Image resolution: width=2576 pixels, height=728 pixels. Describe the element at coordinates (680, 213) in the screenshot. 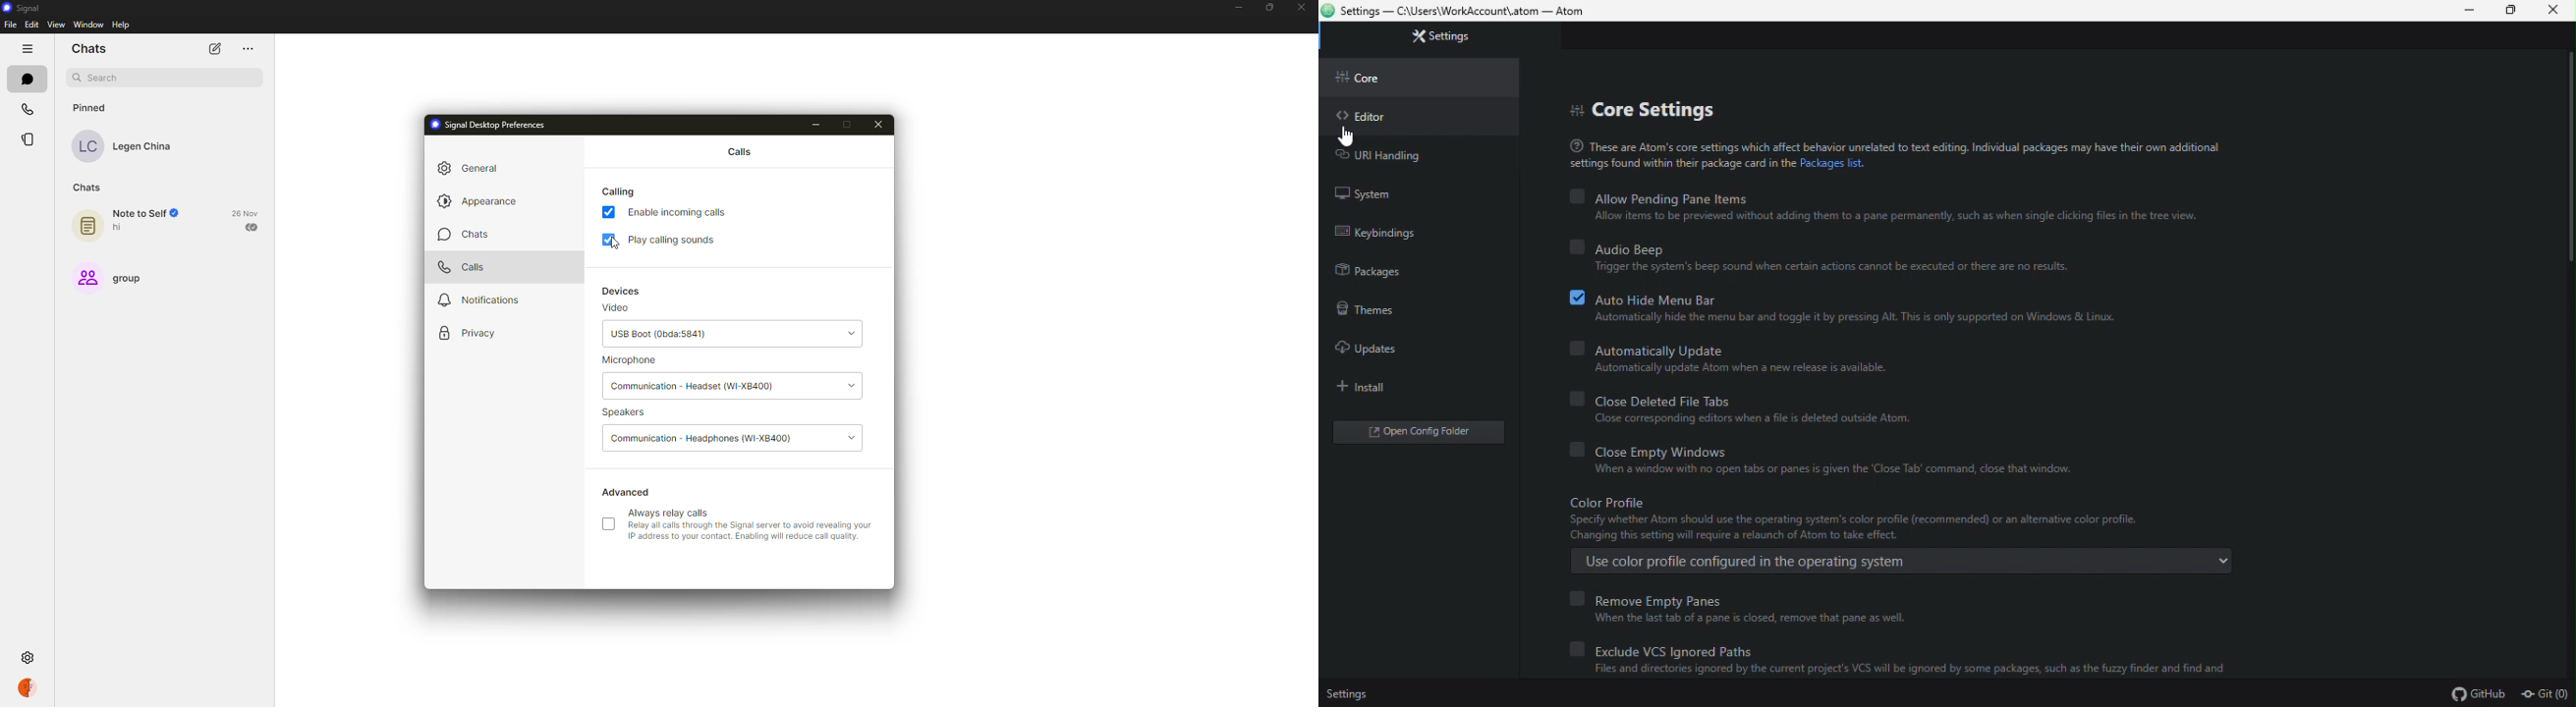

I see `enable incoming calls` at that location.